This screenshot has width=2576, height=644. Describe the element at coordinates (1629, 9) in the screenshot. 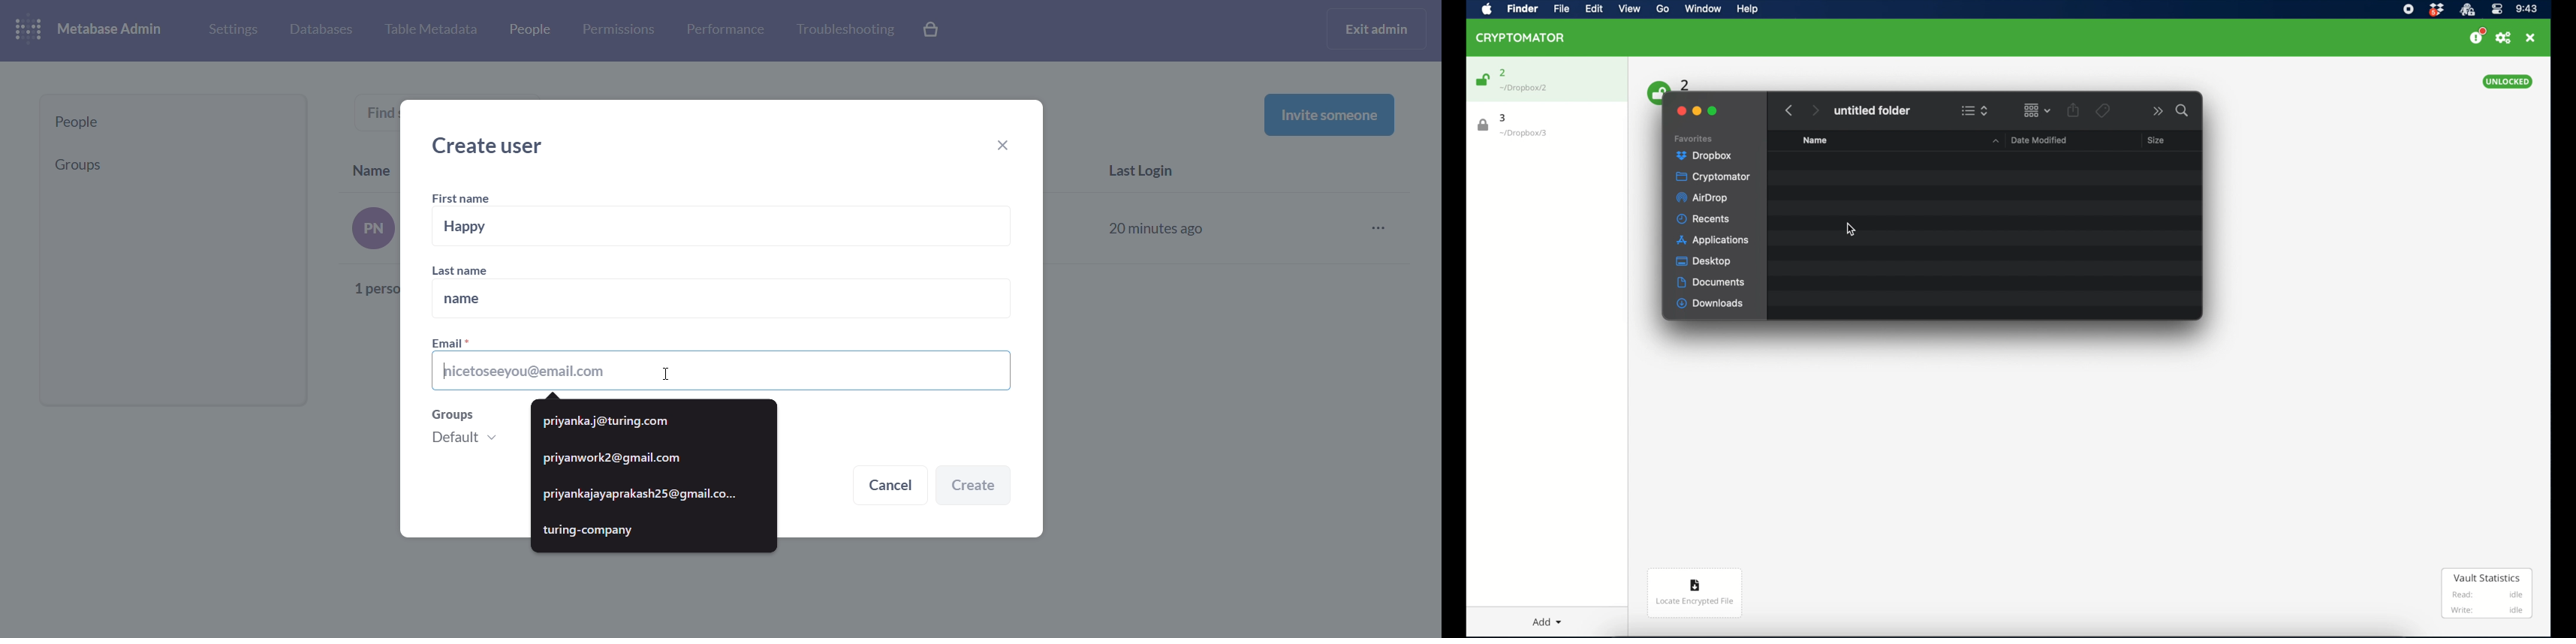

I see `view` at that location.